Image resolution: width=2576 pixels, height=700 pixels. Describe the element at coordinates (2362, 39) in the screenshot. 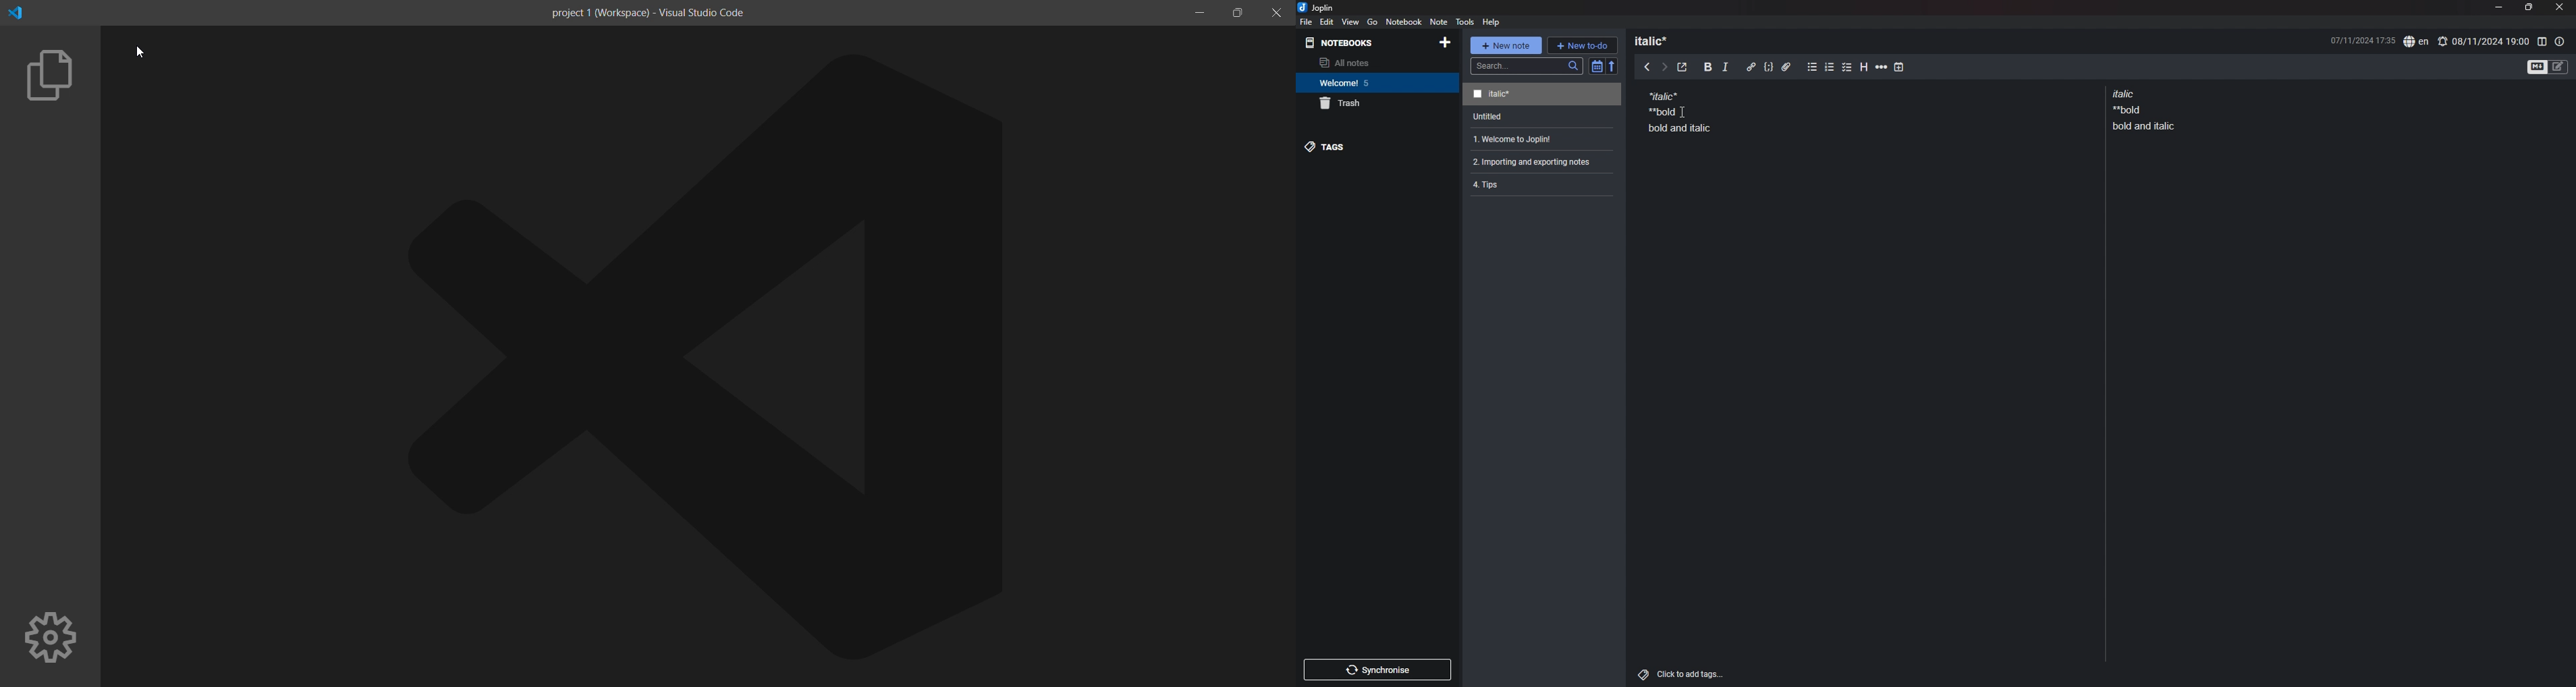

I see `date and time` at that location.